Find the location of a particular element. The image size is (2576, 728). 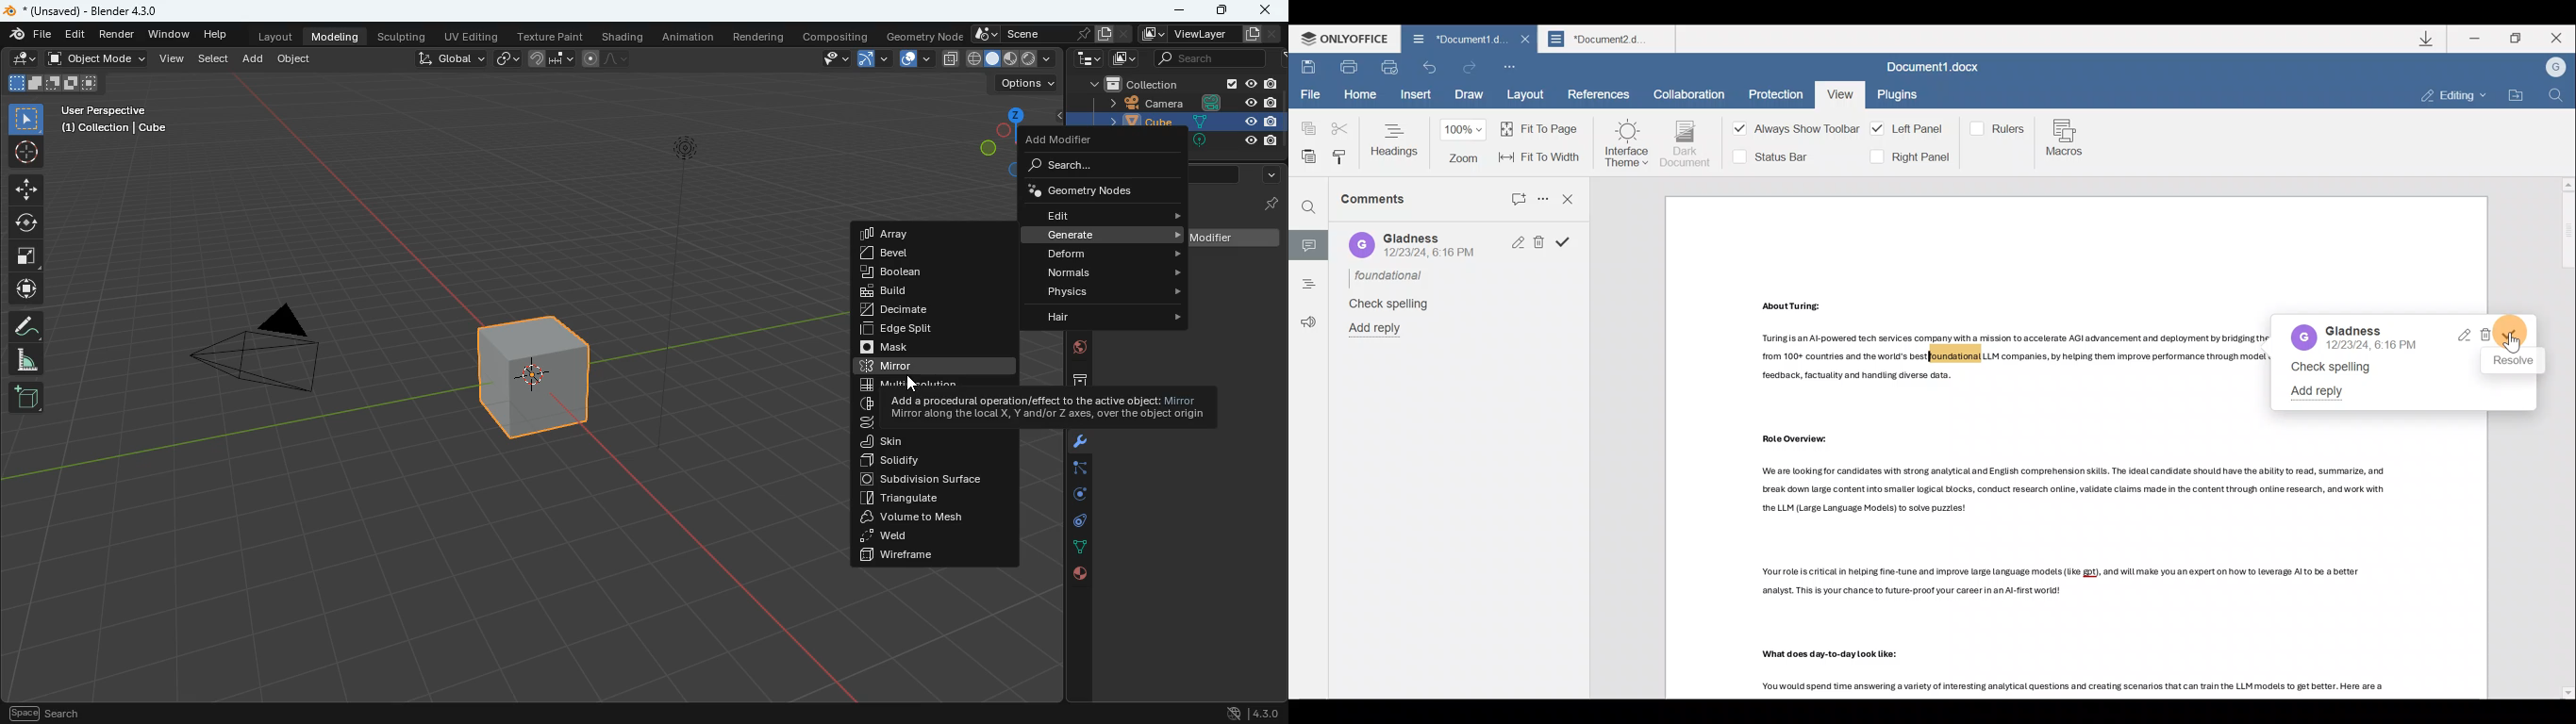

 is located at coordinates (1271, 84).